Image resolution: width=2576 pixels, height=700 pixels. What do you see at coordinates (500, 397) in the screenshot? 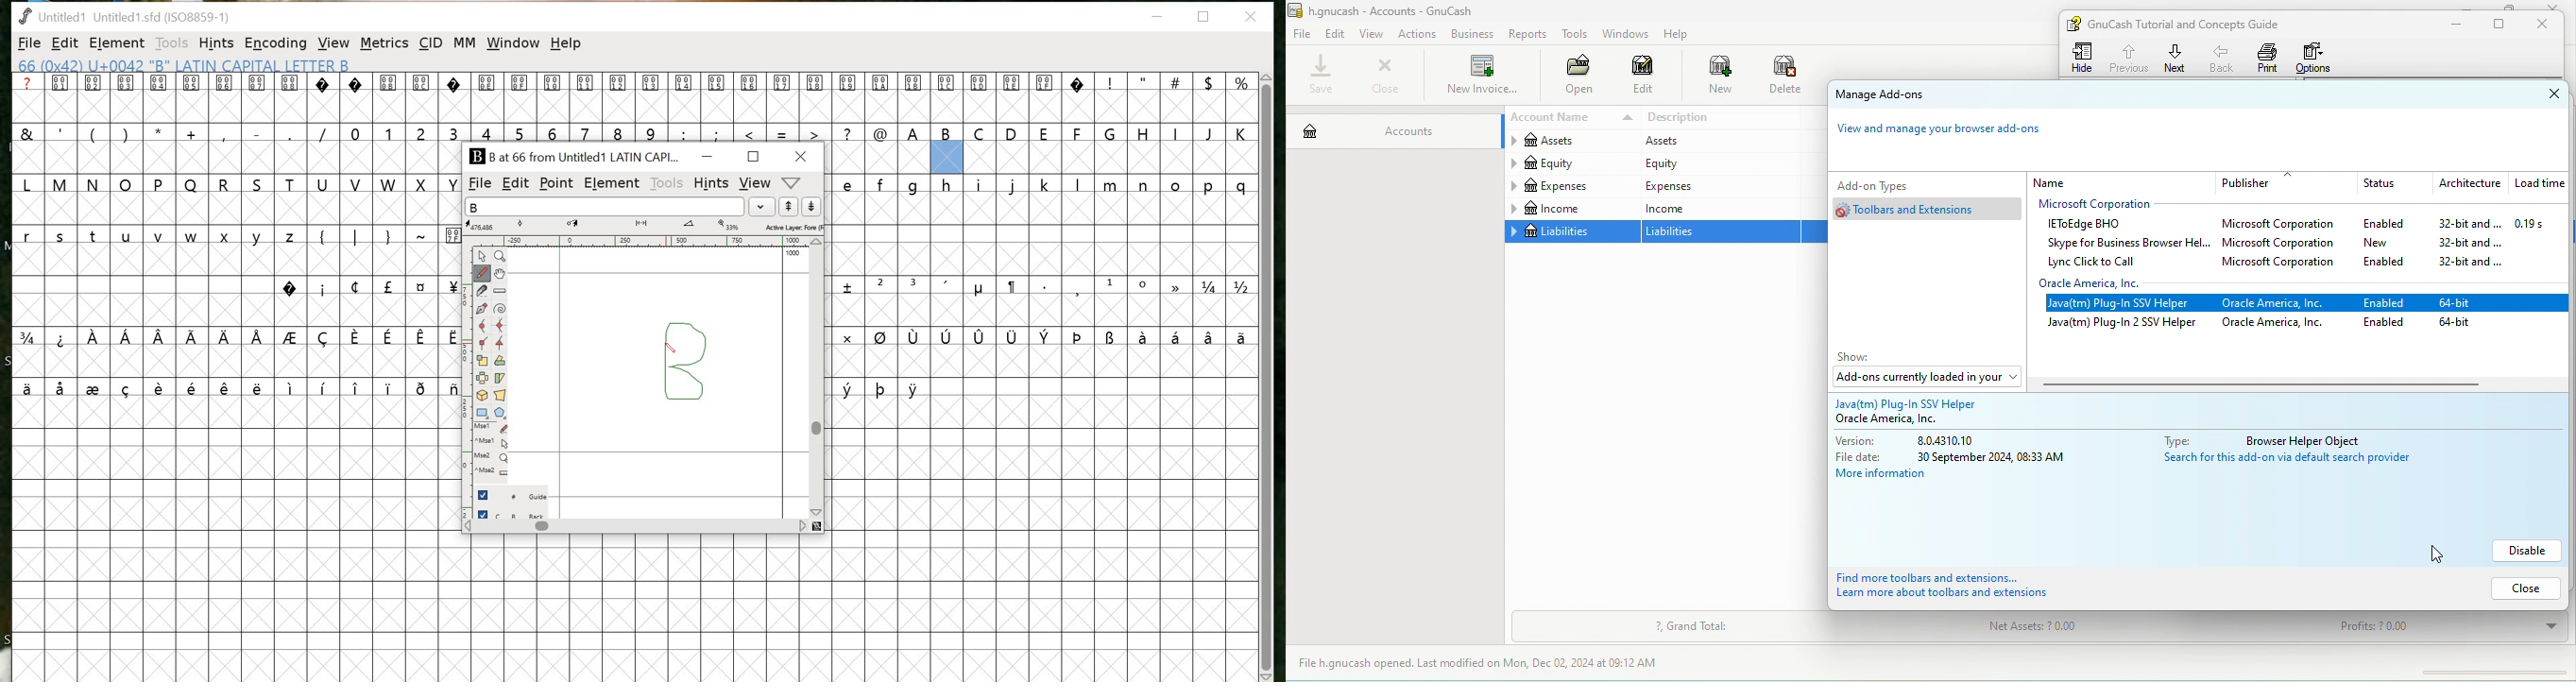
I see `Perspective` at bounding box center [500, 397].